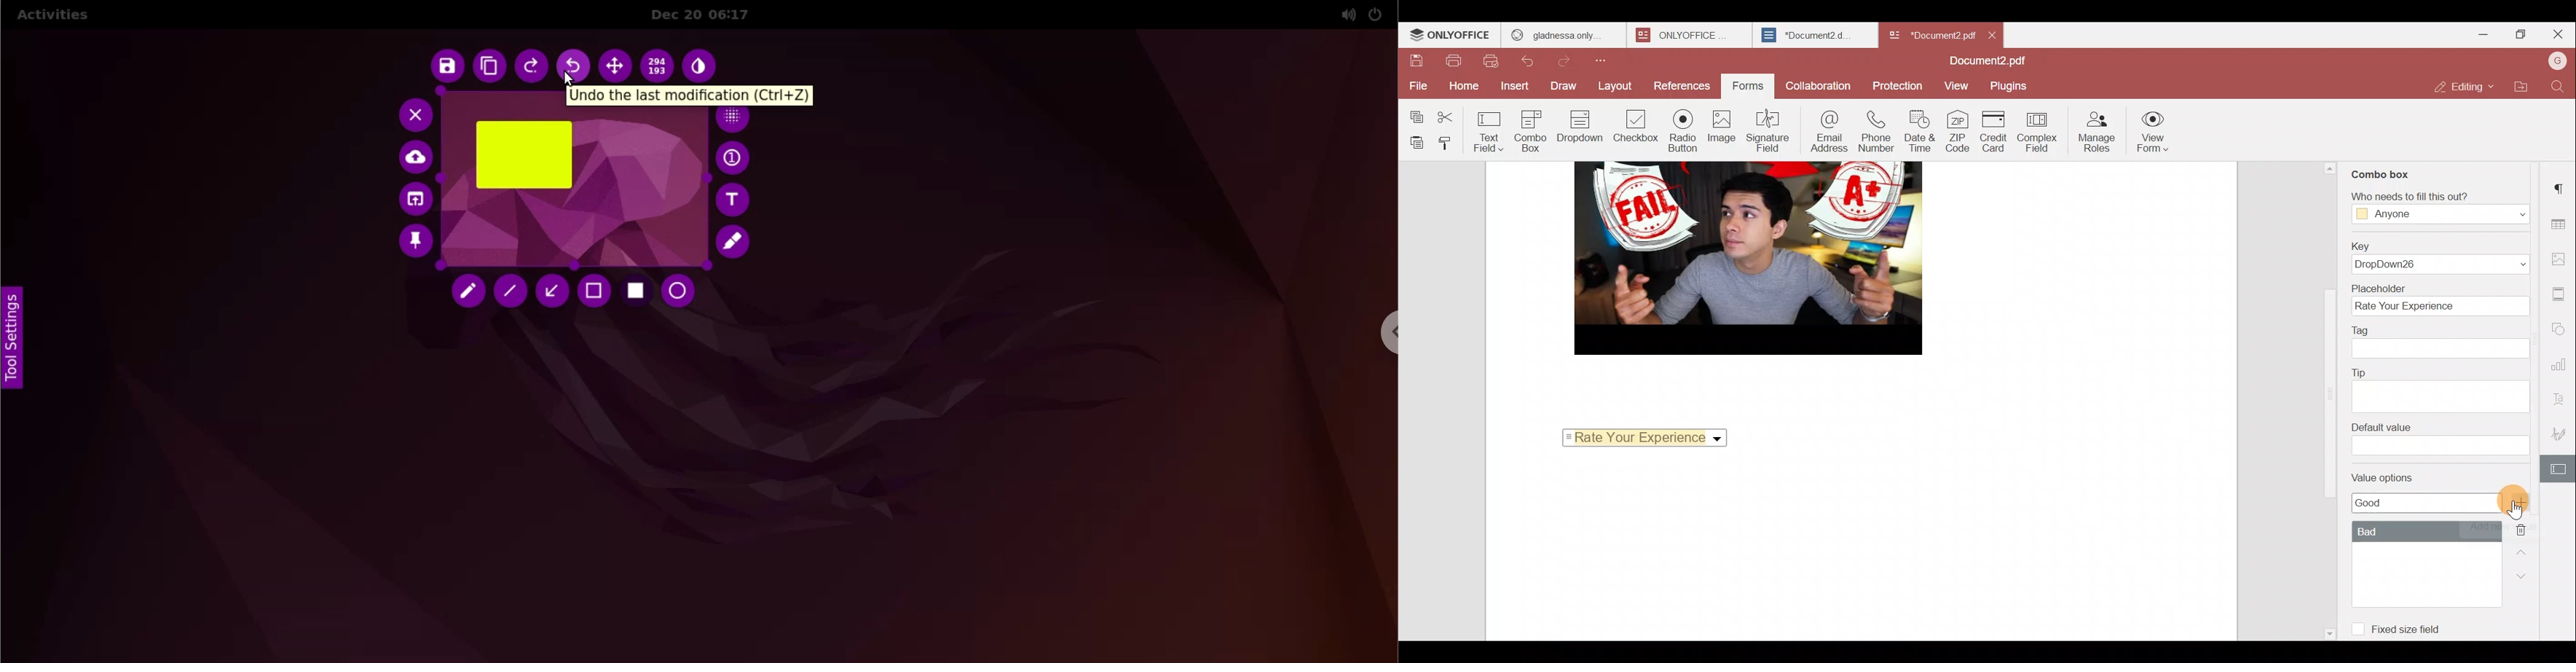 The image size is (2576, 672). I want to click on Undo, so click(1531, 61).